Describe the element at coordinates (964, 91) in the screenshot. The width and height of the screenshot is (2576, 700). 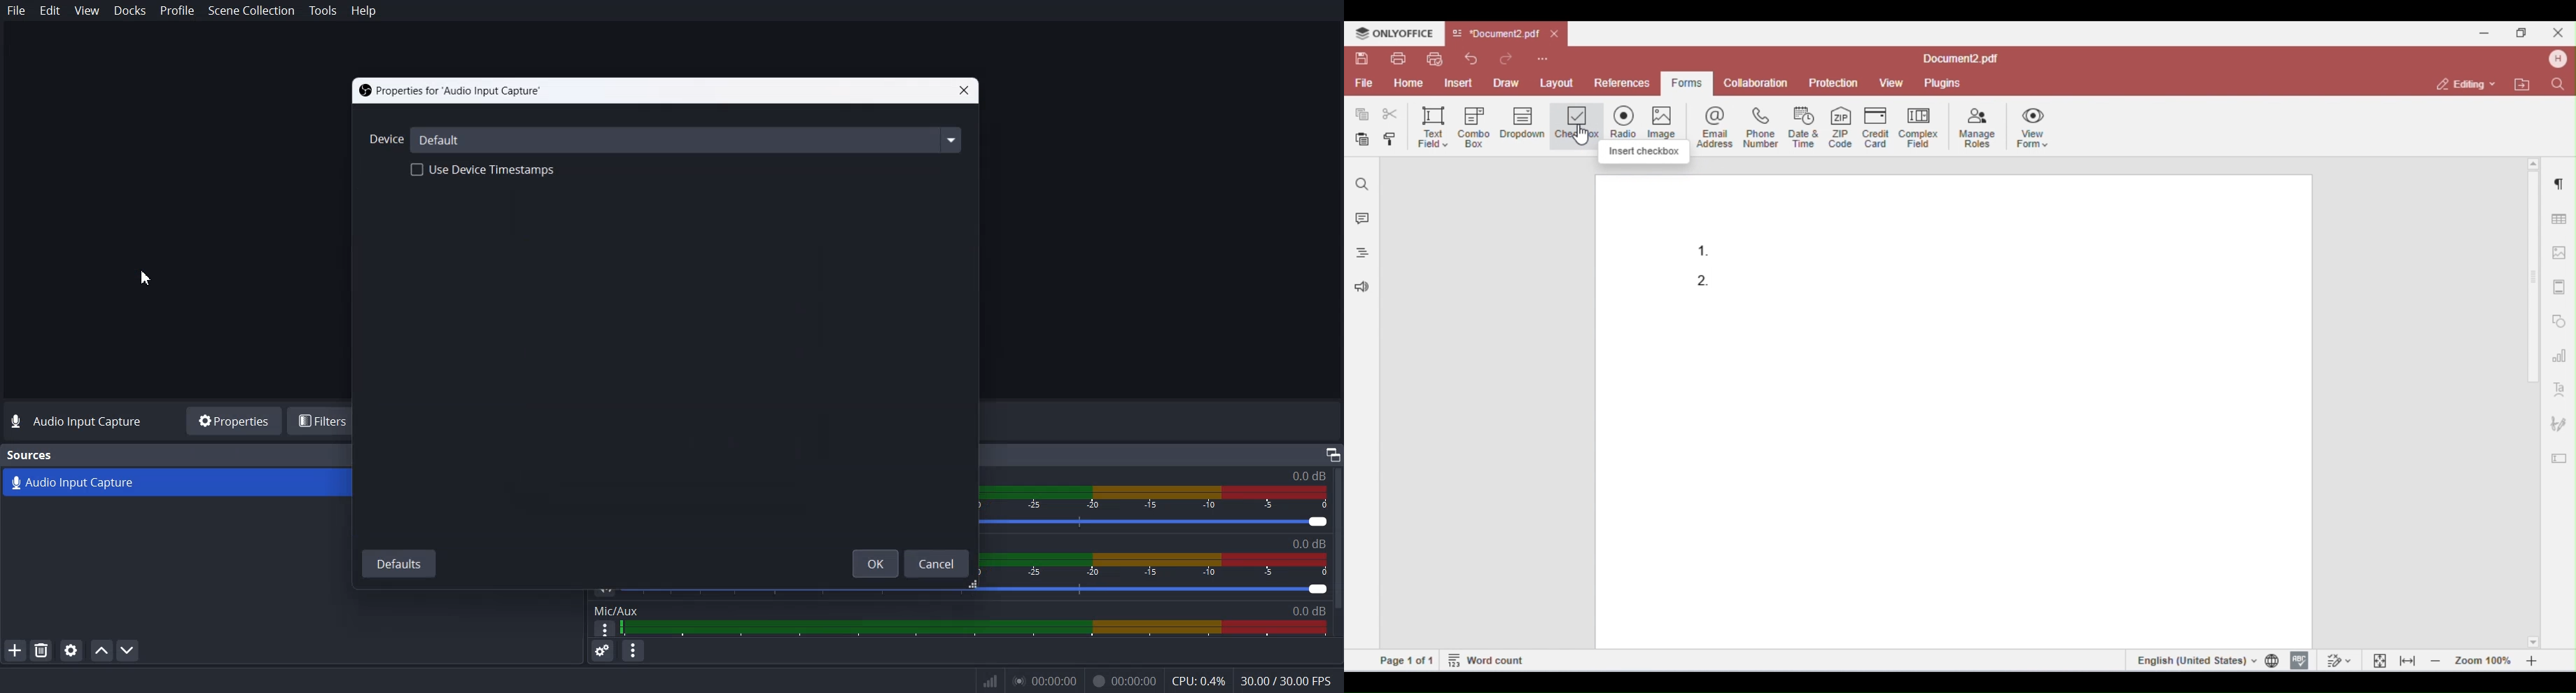
I see `Close` at that location.